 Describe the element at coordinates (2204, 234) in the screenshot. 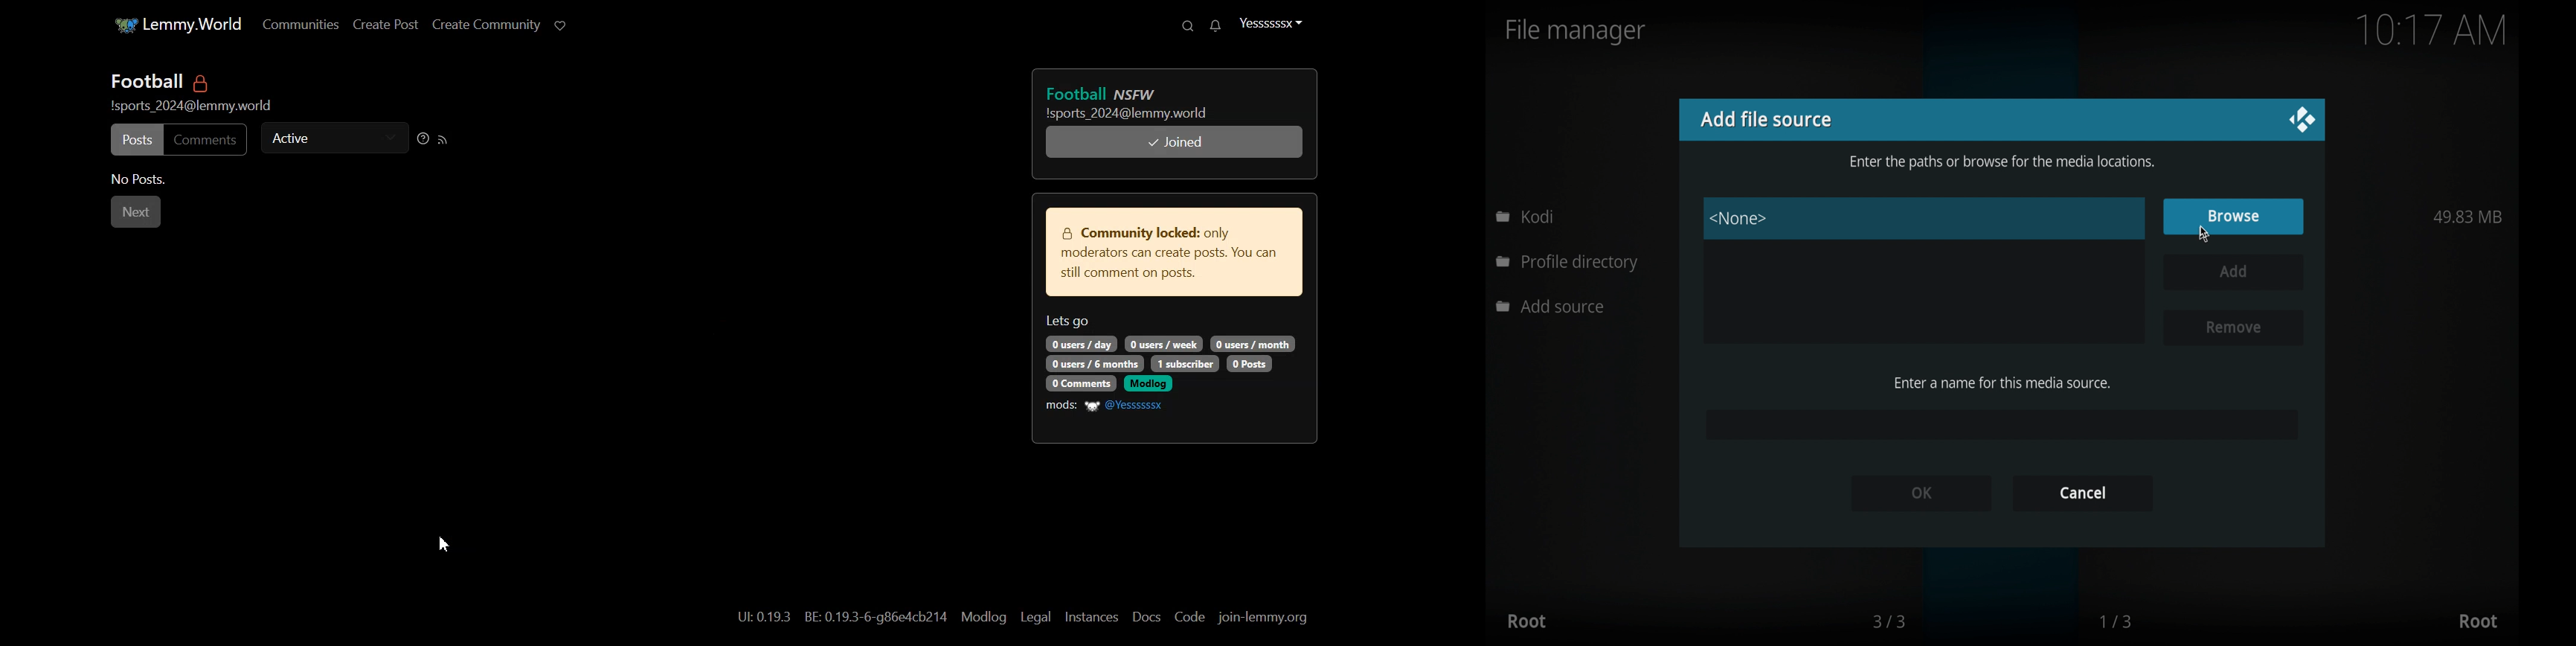

I see `cursor` at that location.